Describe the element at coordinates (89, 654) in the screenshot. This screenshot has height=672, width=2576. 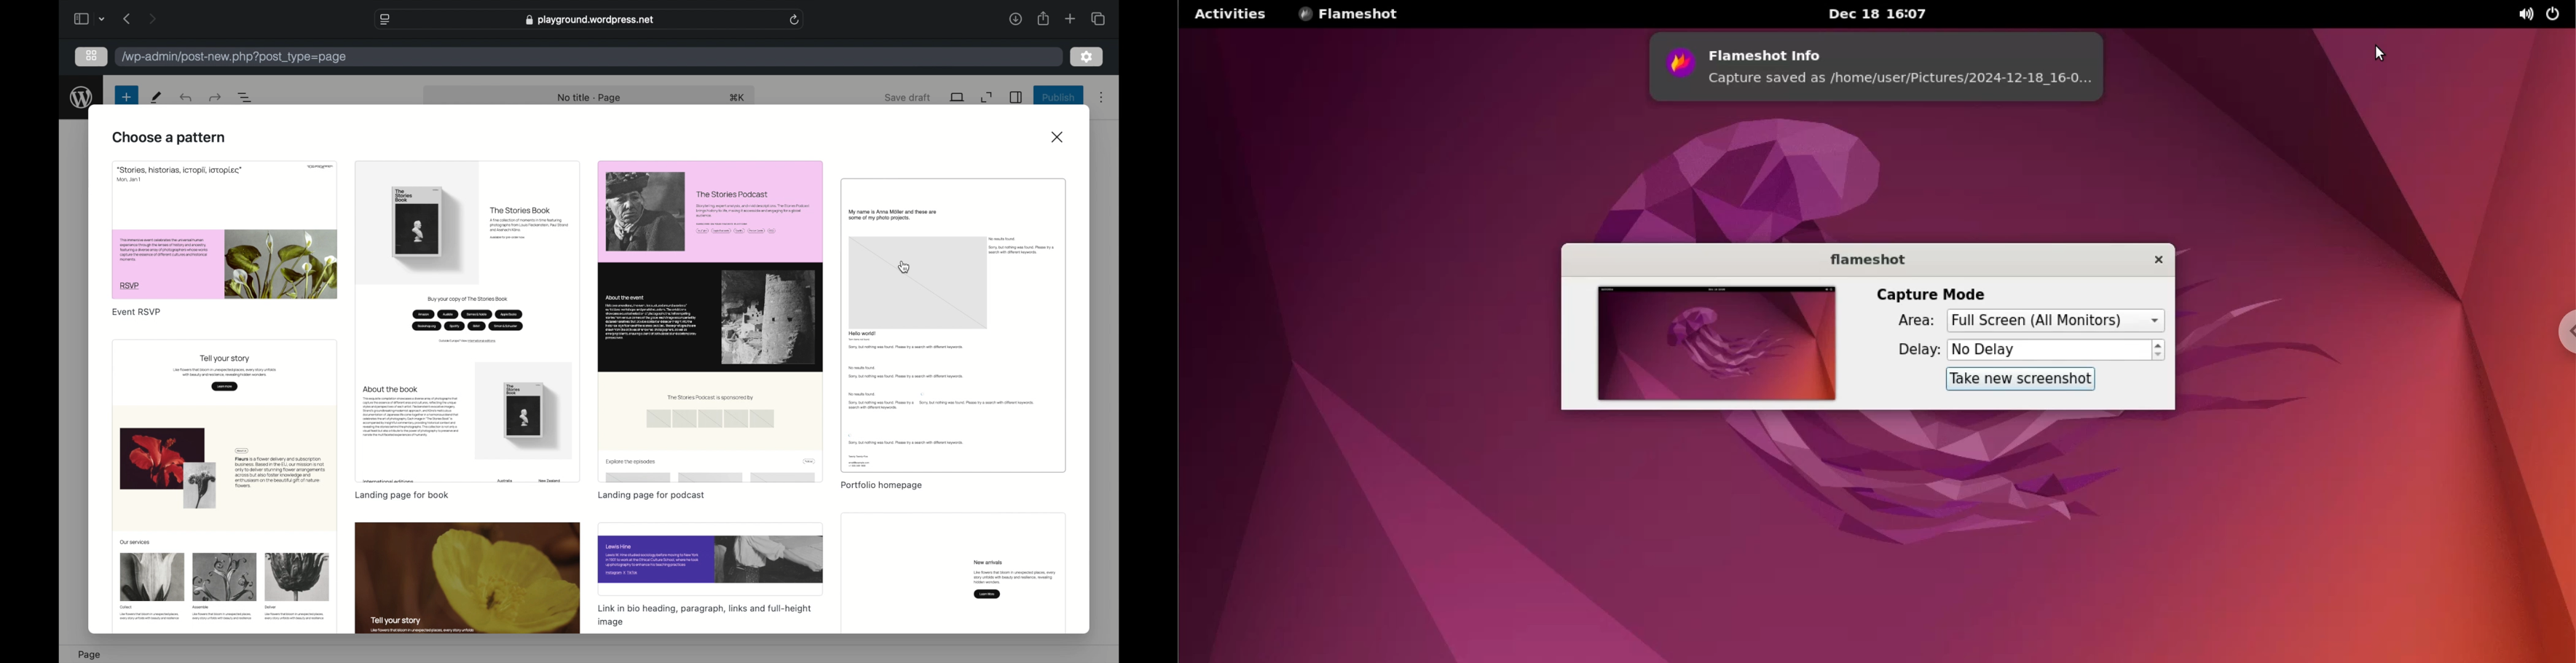
I see `page` at that location.